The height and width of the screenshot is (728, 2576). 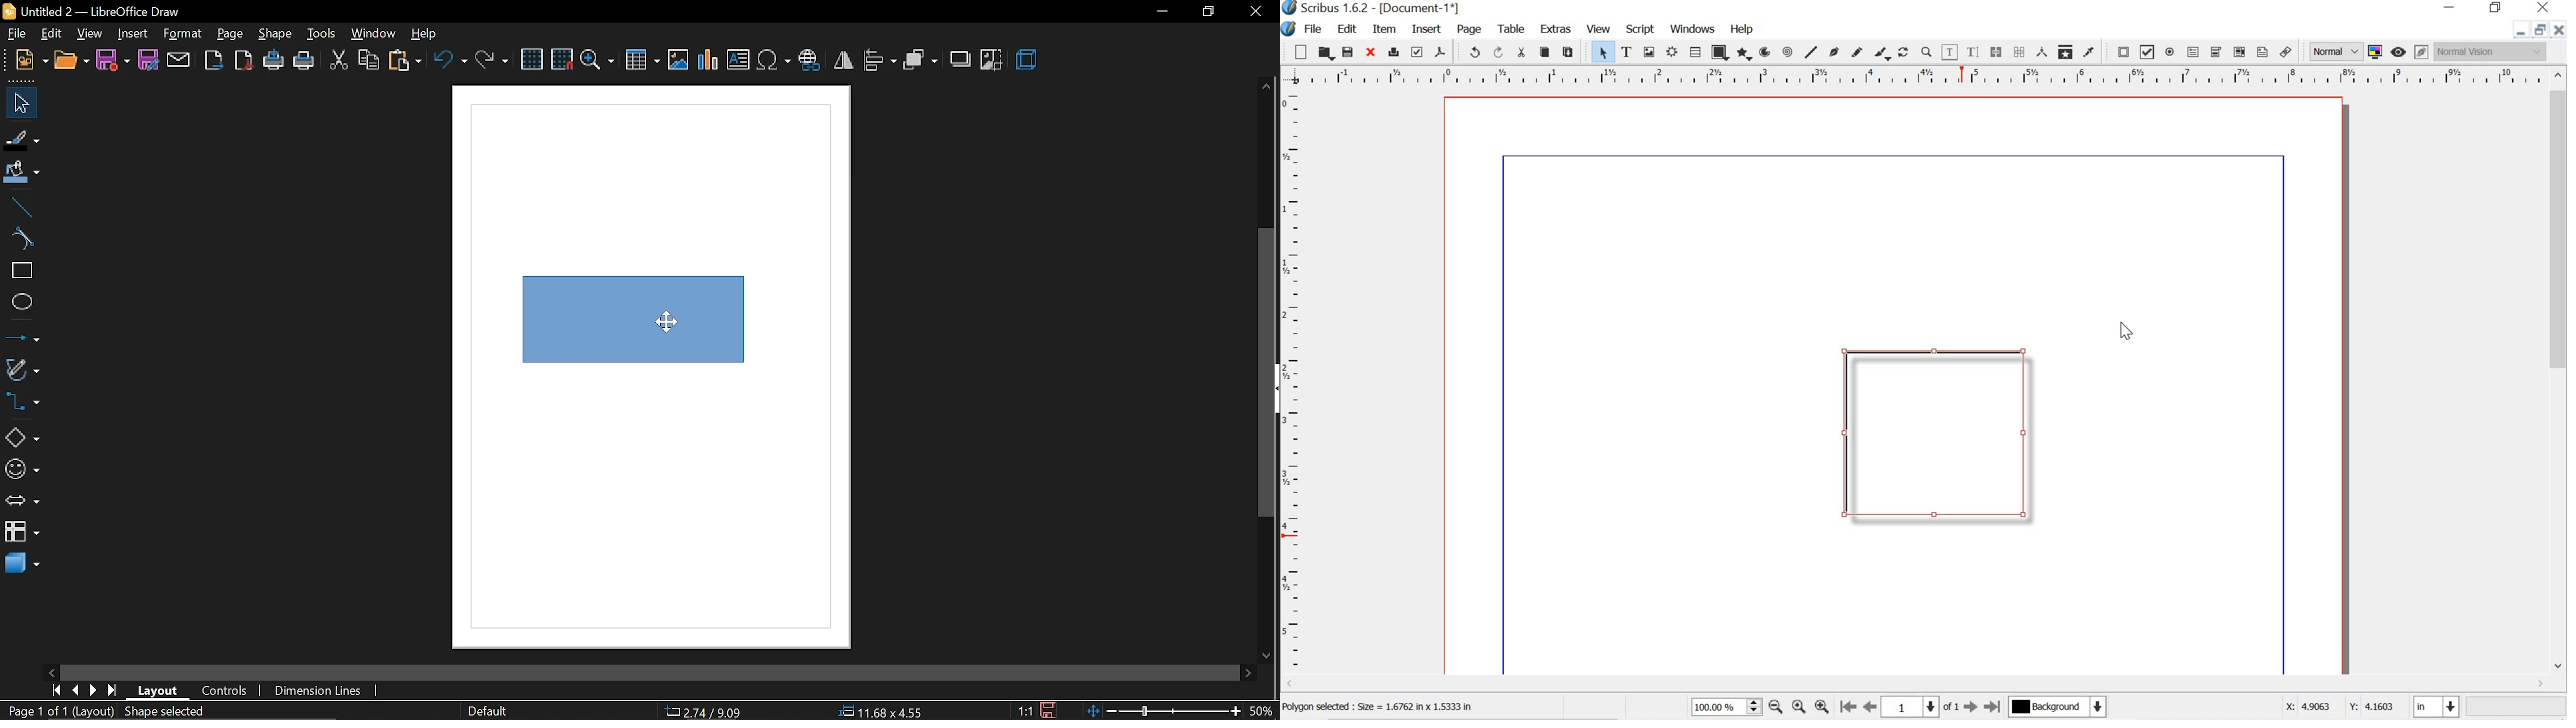 I want to click on line, so click(x=18, y=208).